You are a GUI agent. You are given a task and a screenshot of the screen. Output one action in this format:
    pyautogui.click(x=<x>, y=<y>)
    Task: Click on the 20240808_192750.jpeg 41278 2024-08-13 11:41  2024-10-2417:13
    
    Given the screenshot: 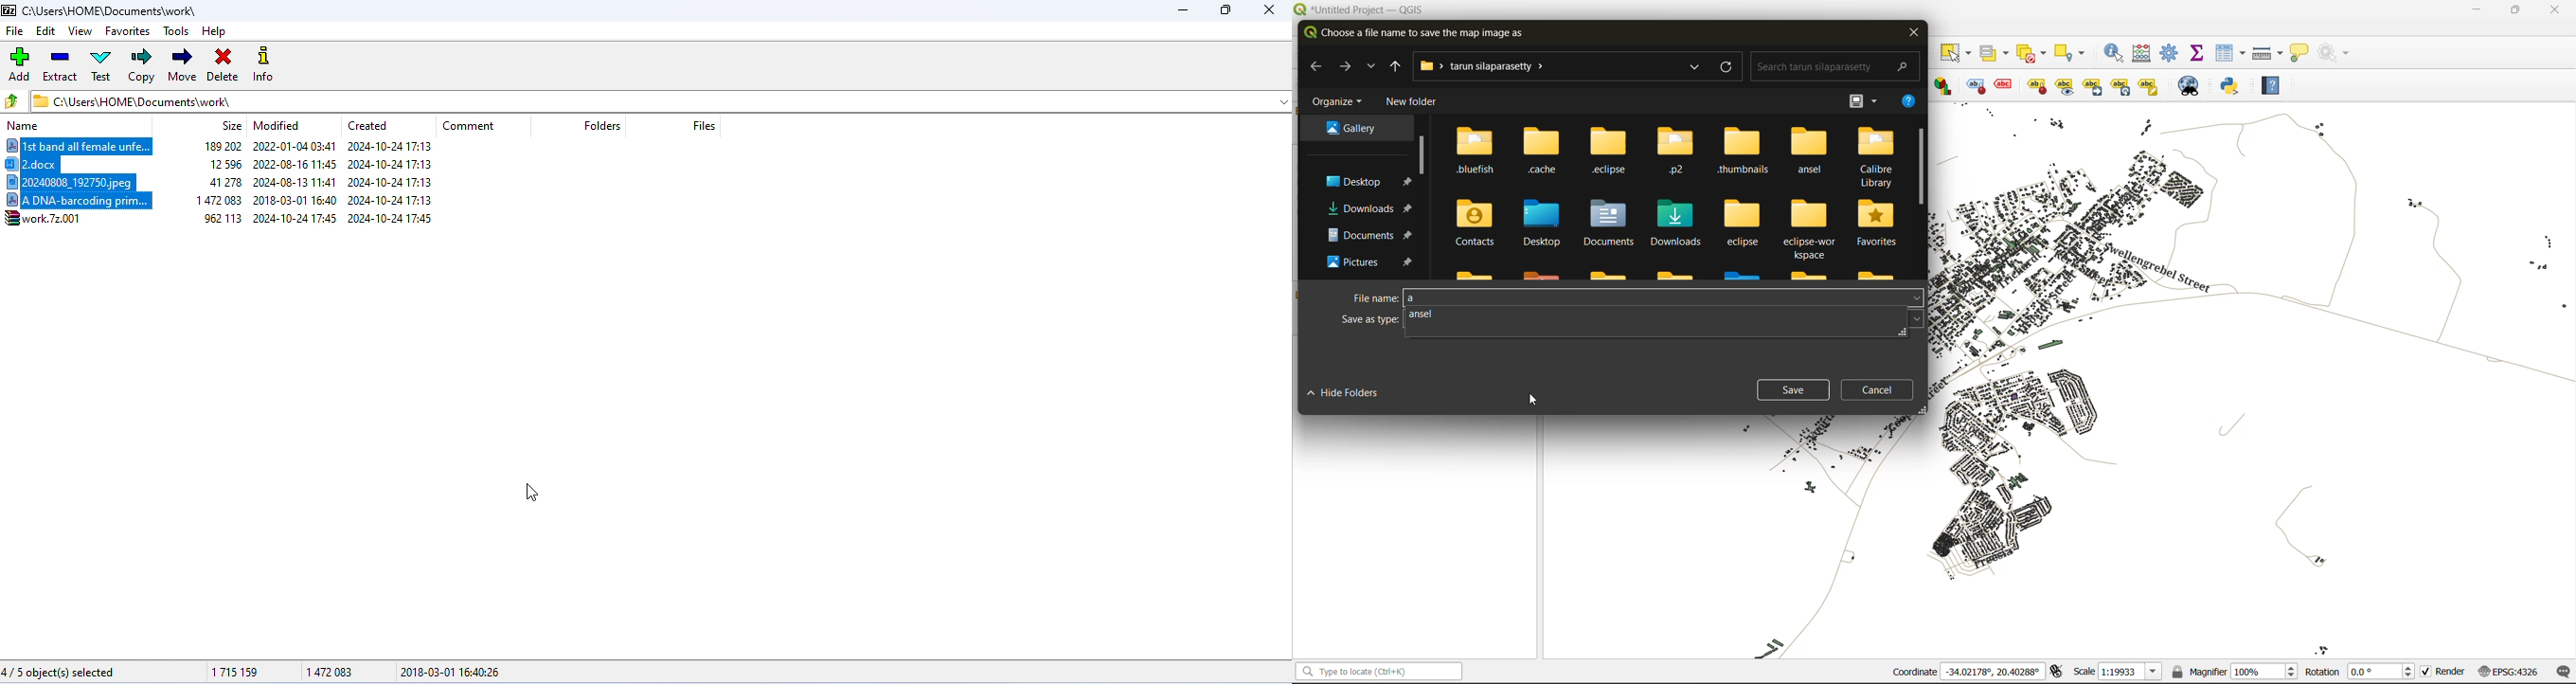 What is the action you would take?
    pyautogui.click(x=231, y=183)
    